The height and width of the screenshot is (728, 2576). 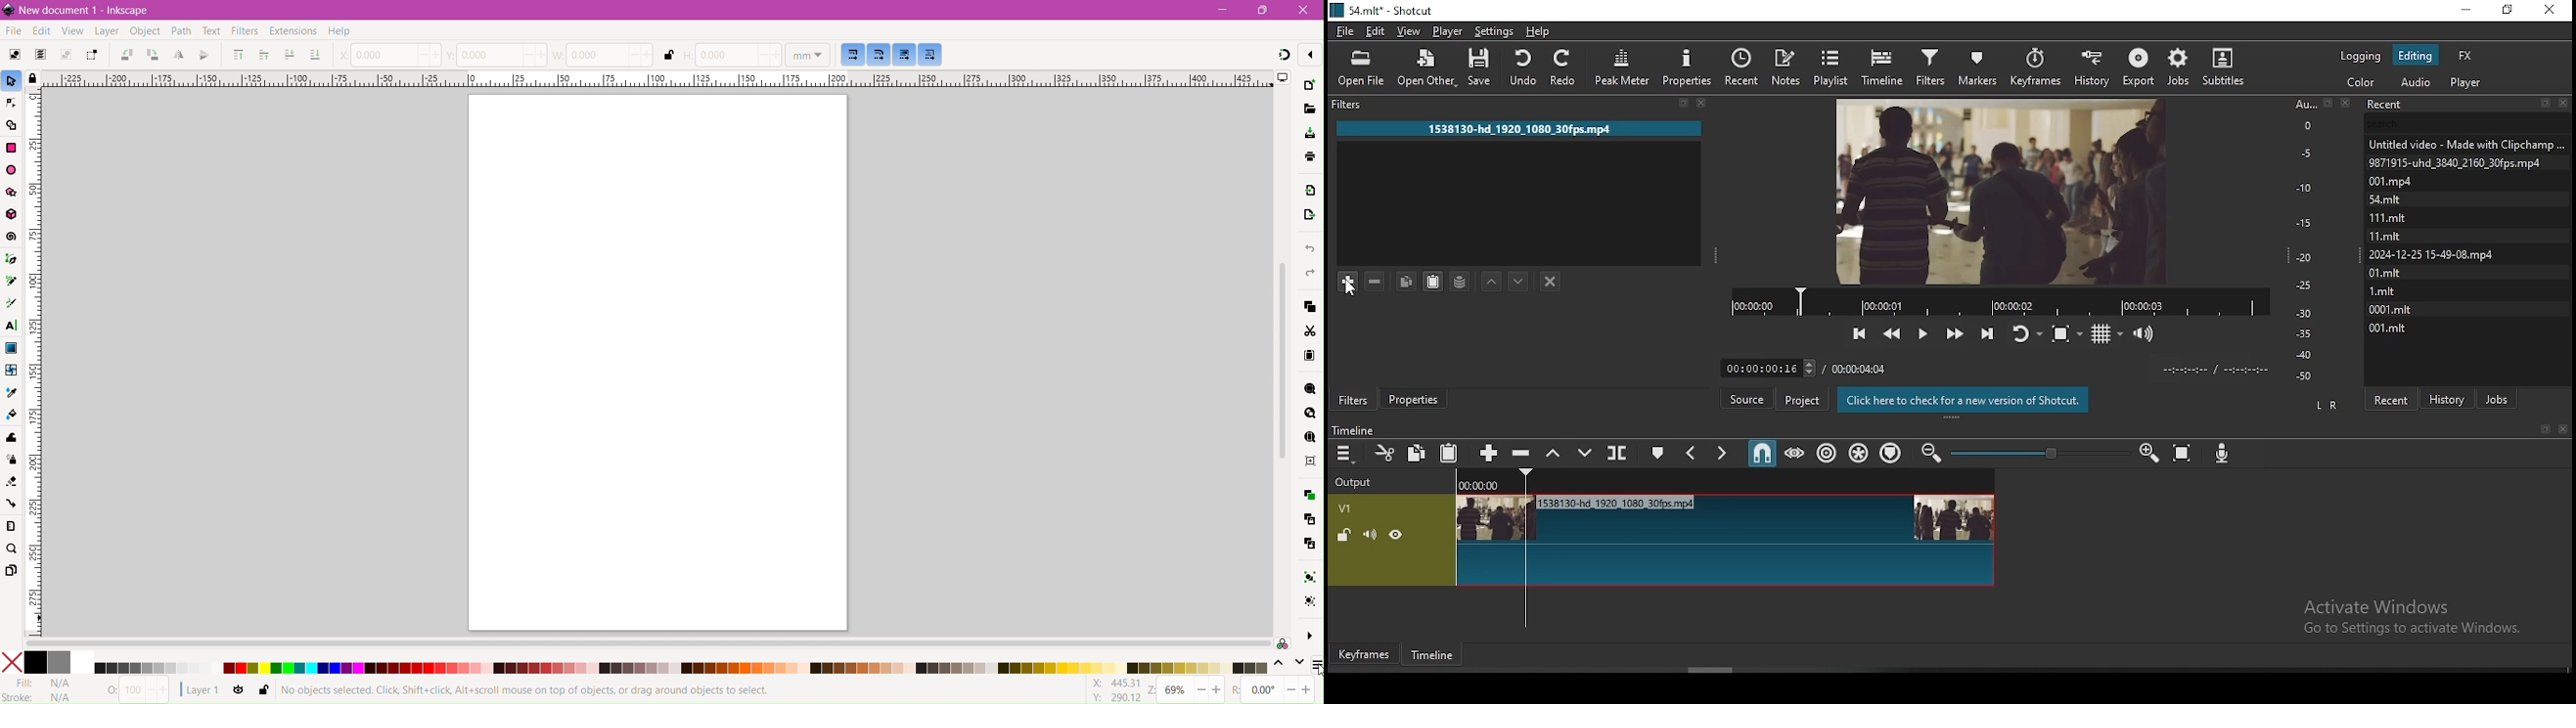 I want to click on Open File Dialog, so click(x=1309, y=110).